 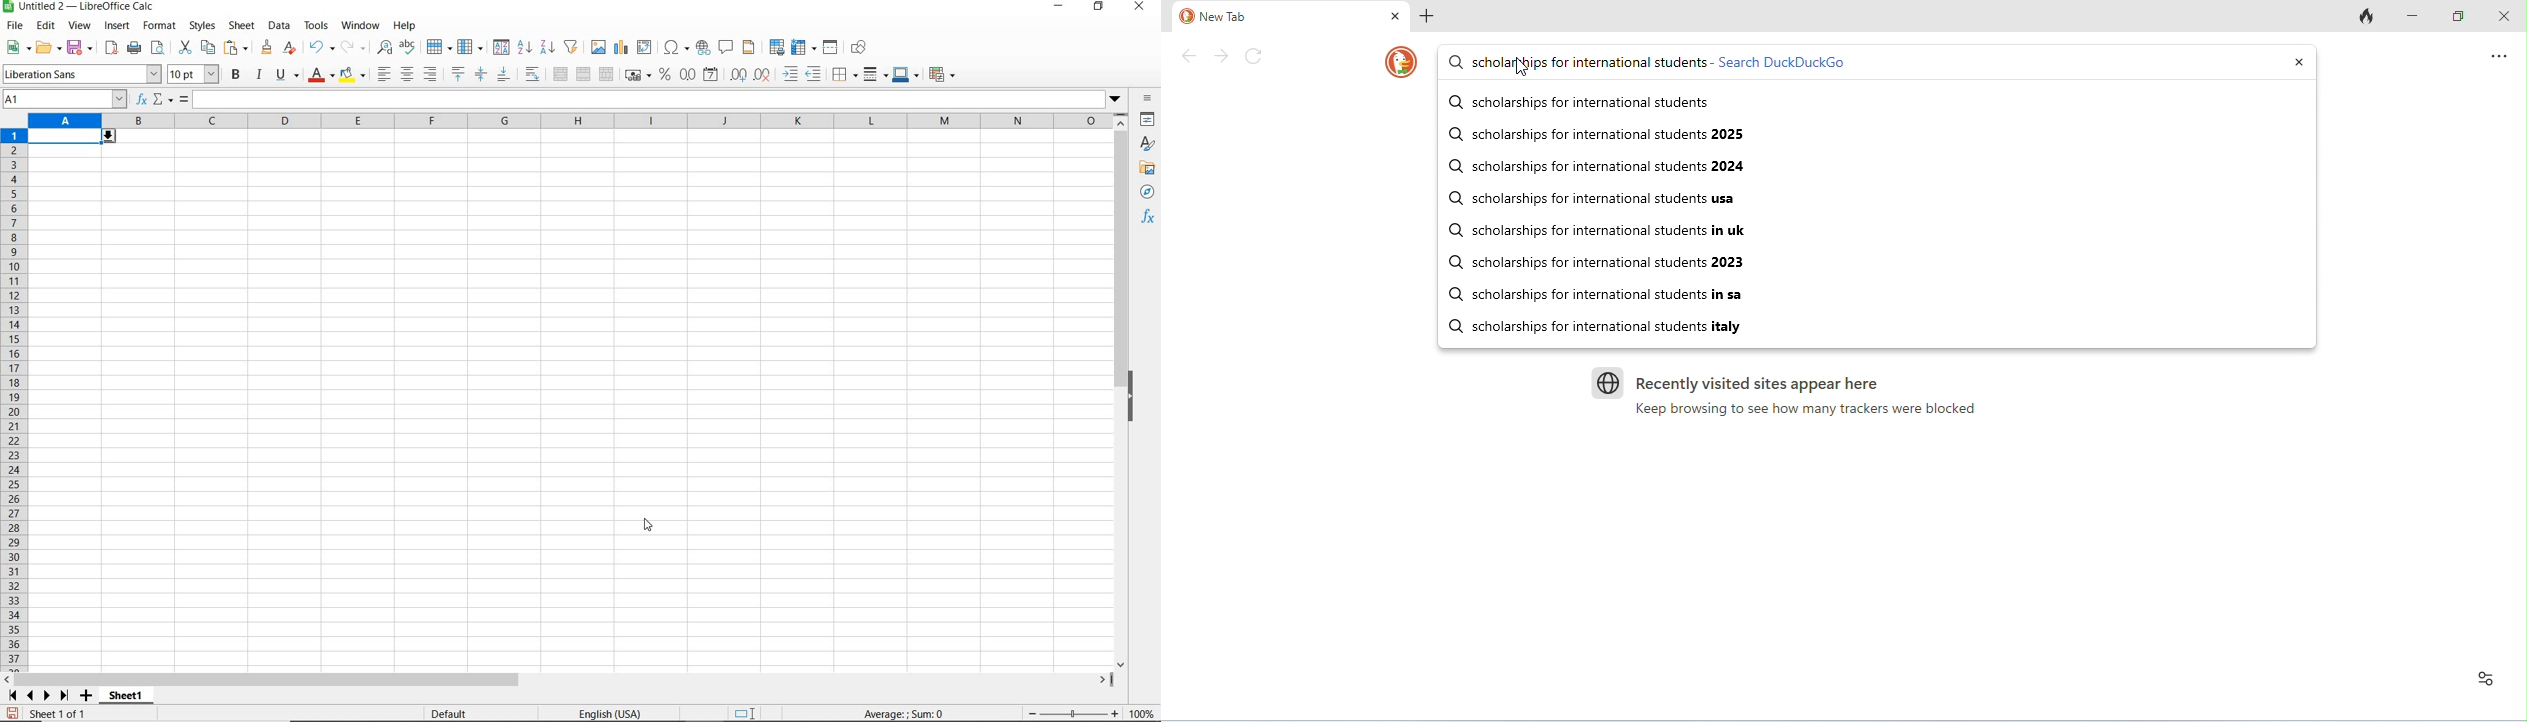 What do you see at coordinates (259, 75) in the screenshot?
I see `italic` at bounding box center [259, 75].